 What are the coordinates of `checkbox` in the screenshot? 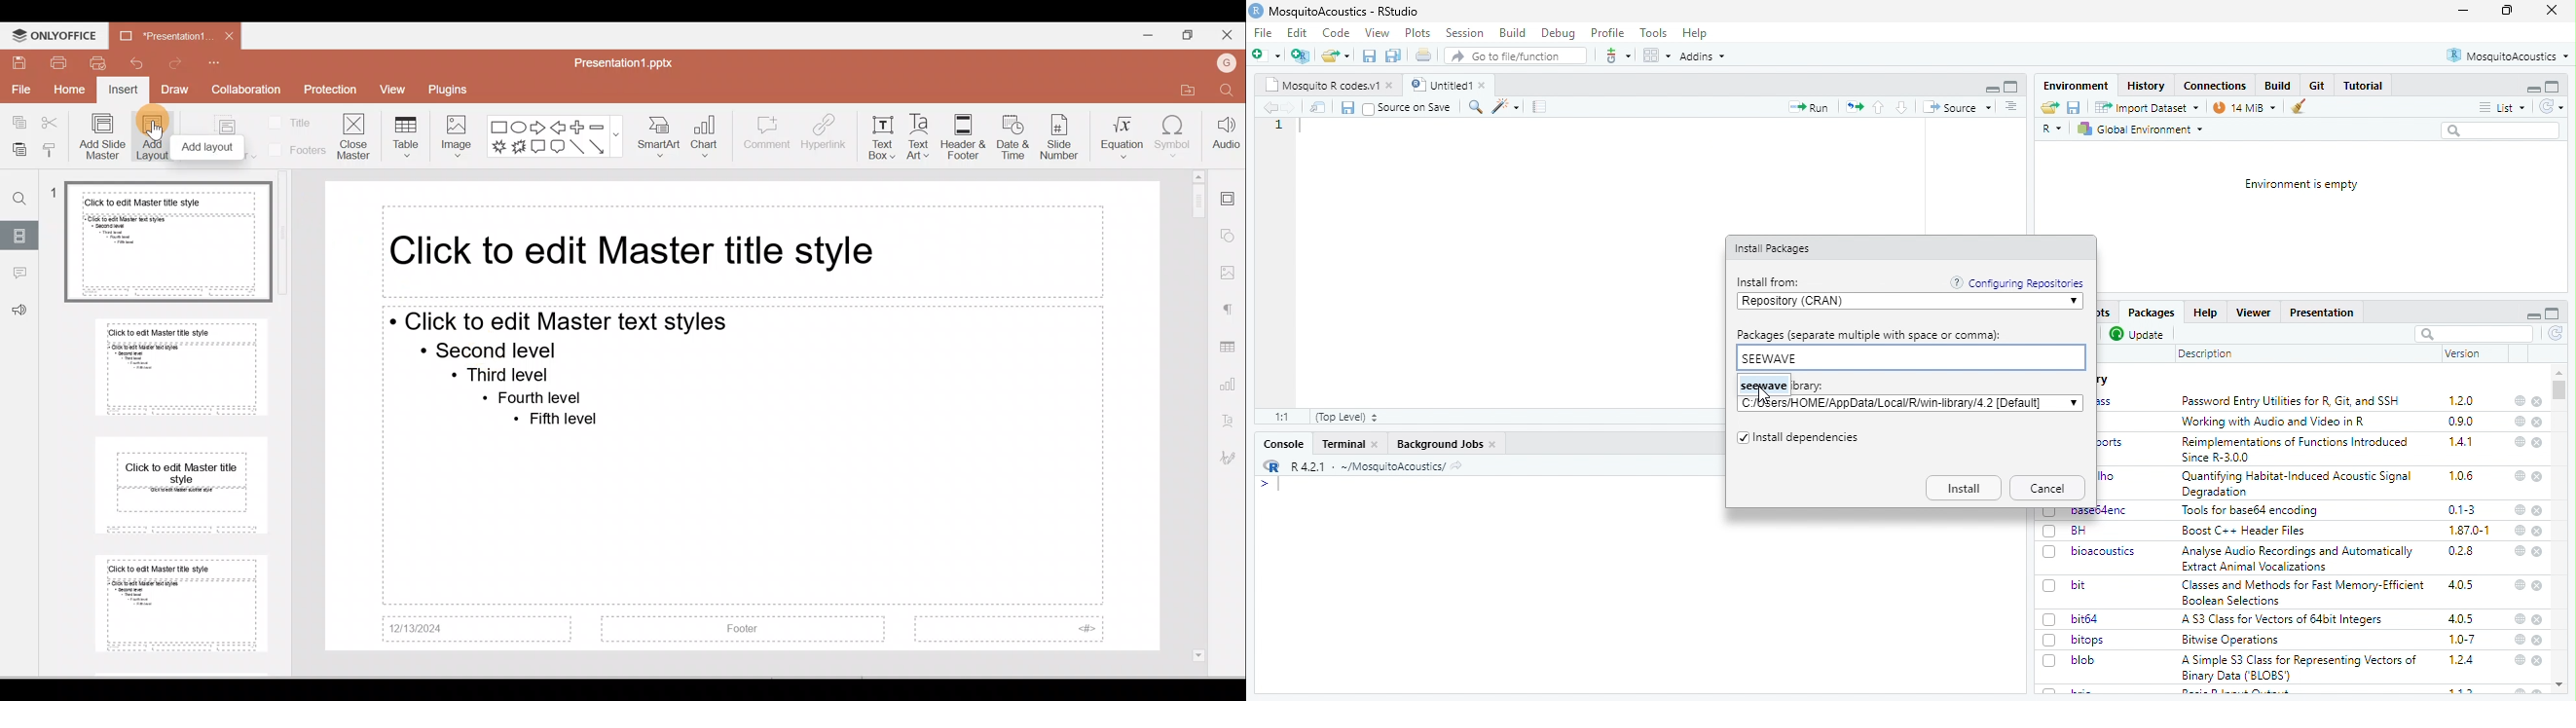 It's located at (1369, 109).